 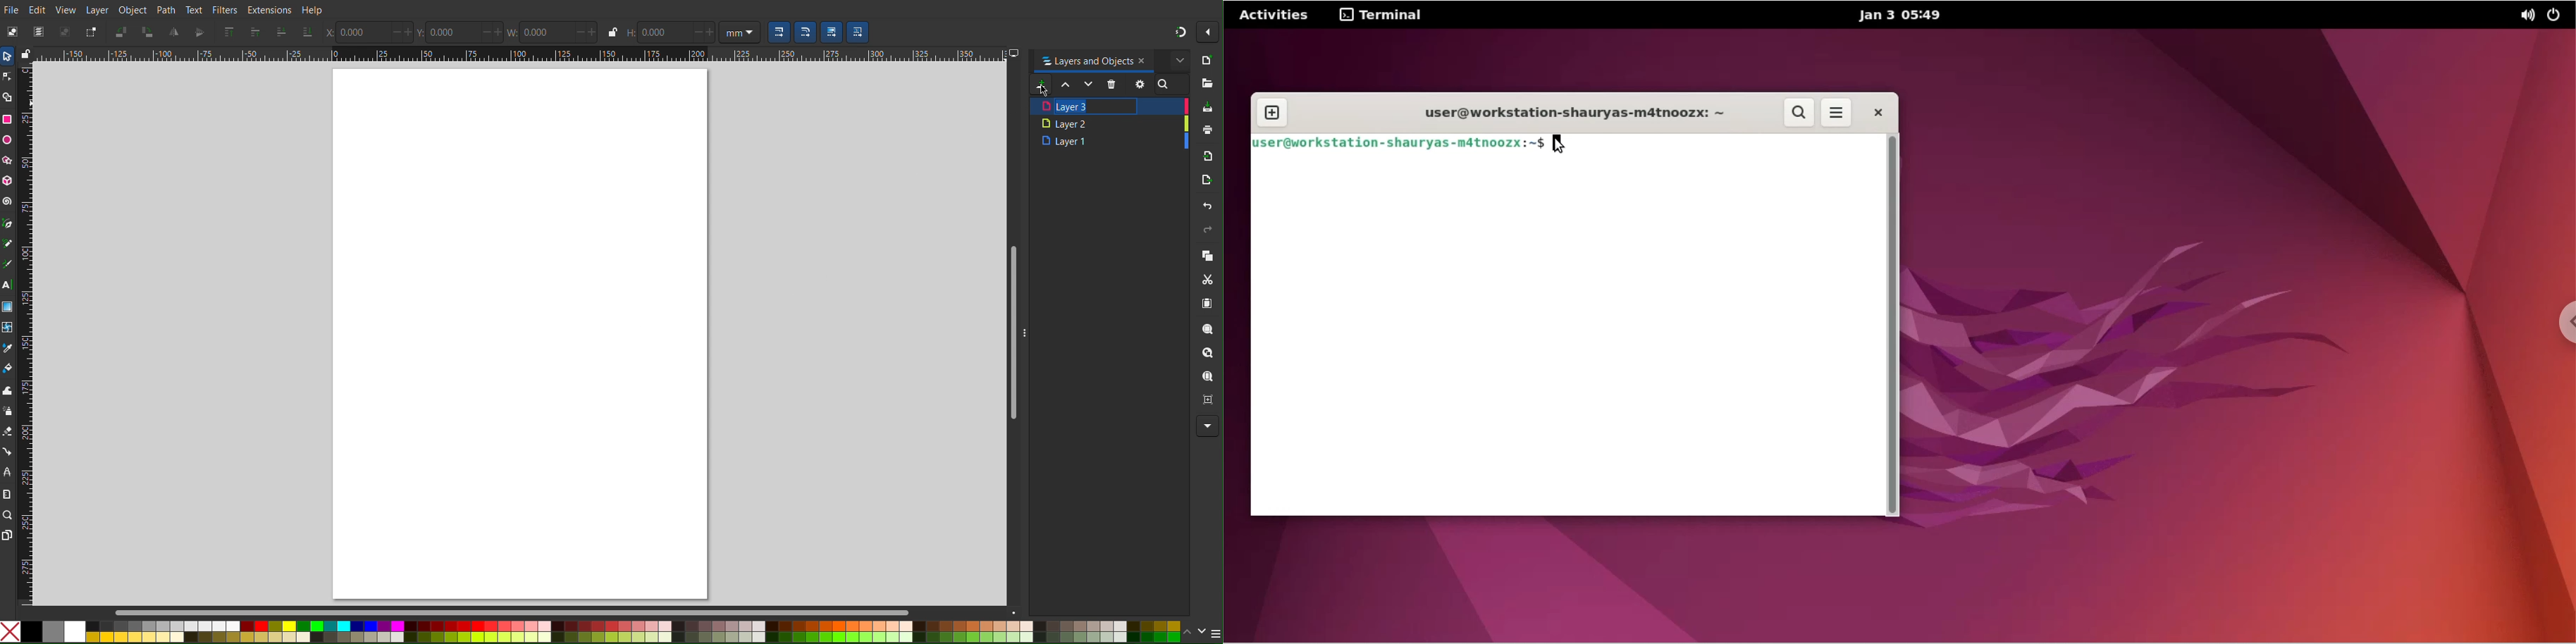 I want to click on Layer, so click(x=99, y=10).